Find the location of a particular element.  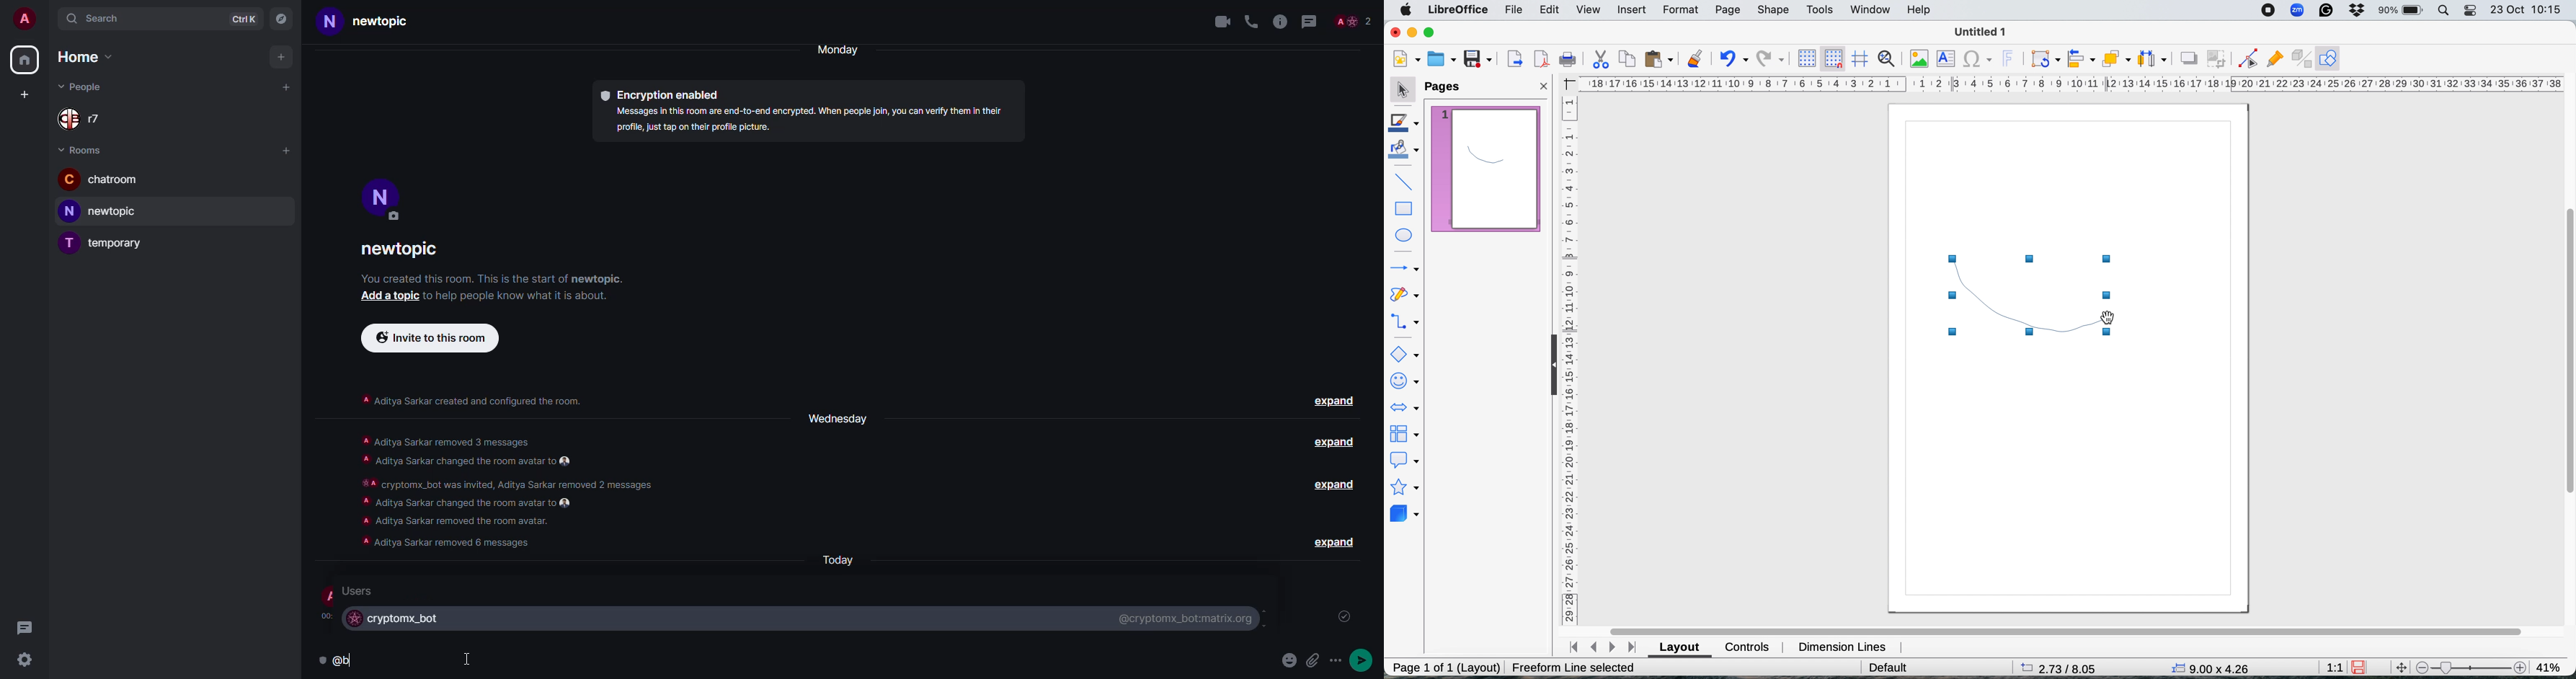

horiztonal scroll bar is located at coordinates (2061, 627).